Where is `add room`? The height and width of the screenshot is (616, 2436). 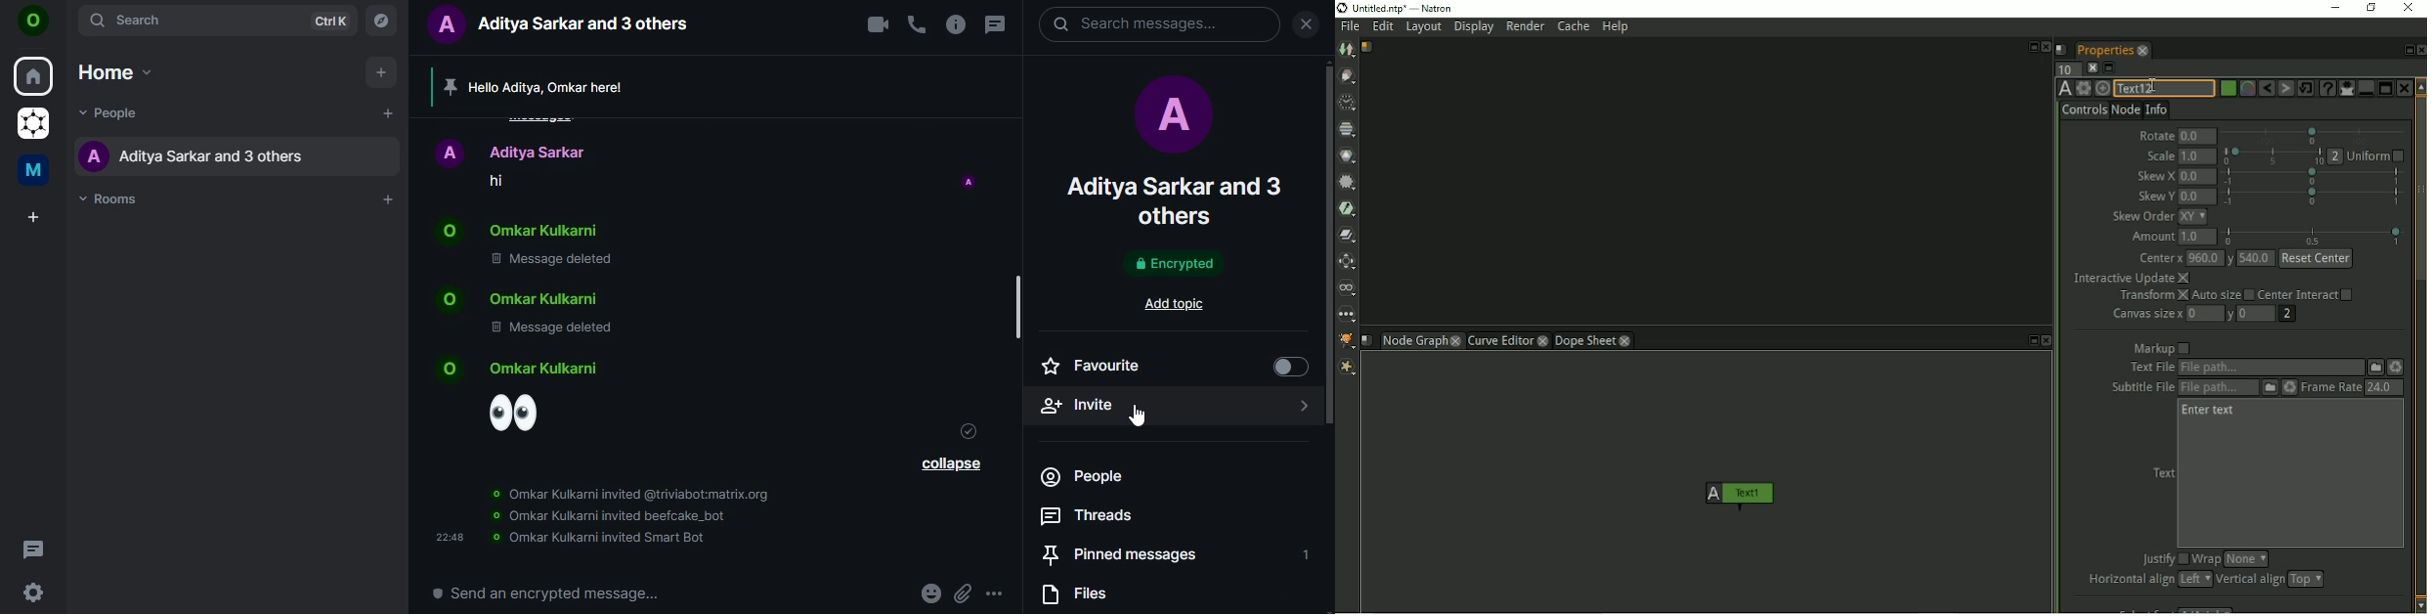
add room is located at coordinates (389, 199).